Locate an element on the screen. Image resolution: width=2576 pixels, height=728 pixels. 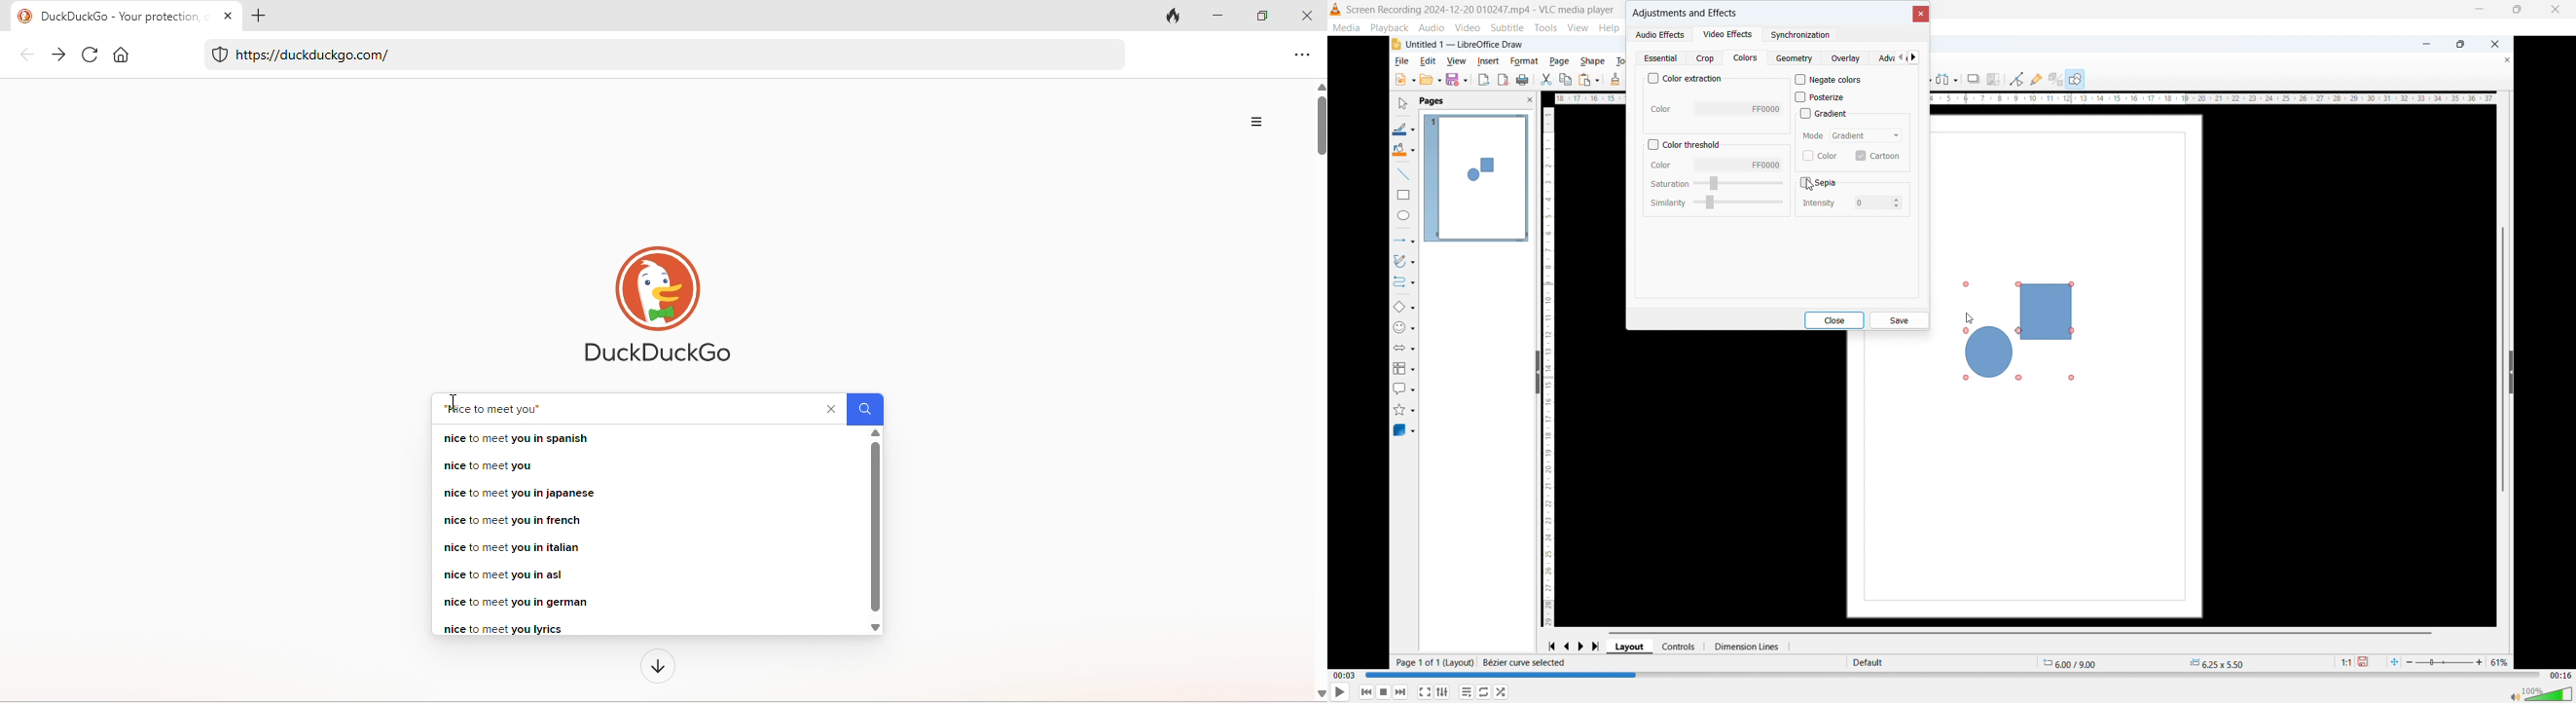
Adjustments and effects  is located at coordinates (1685, 12).